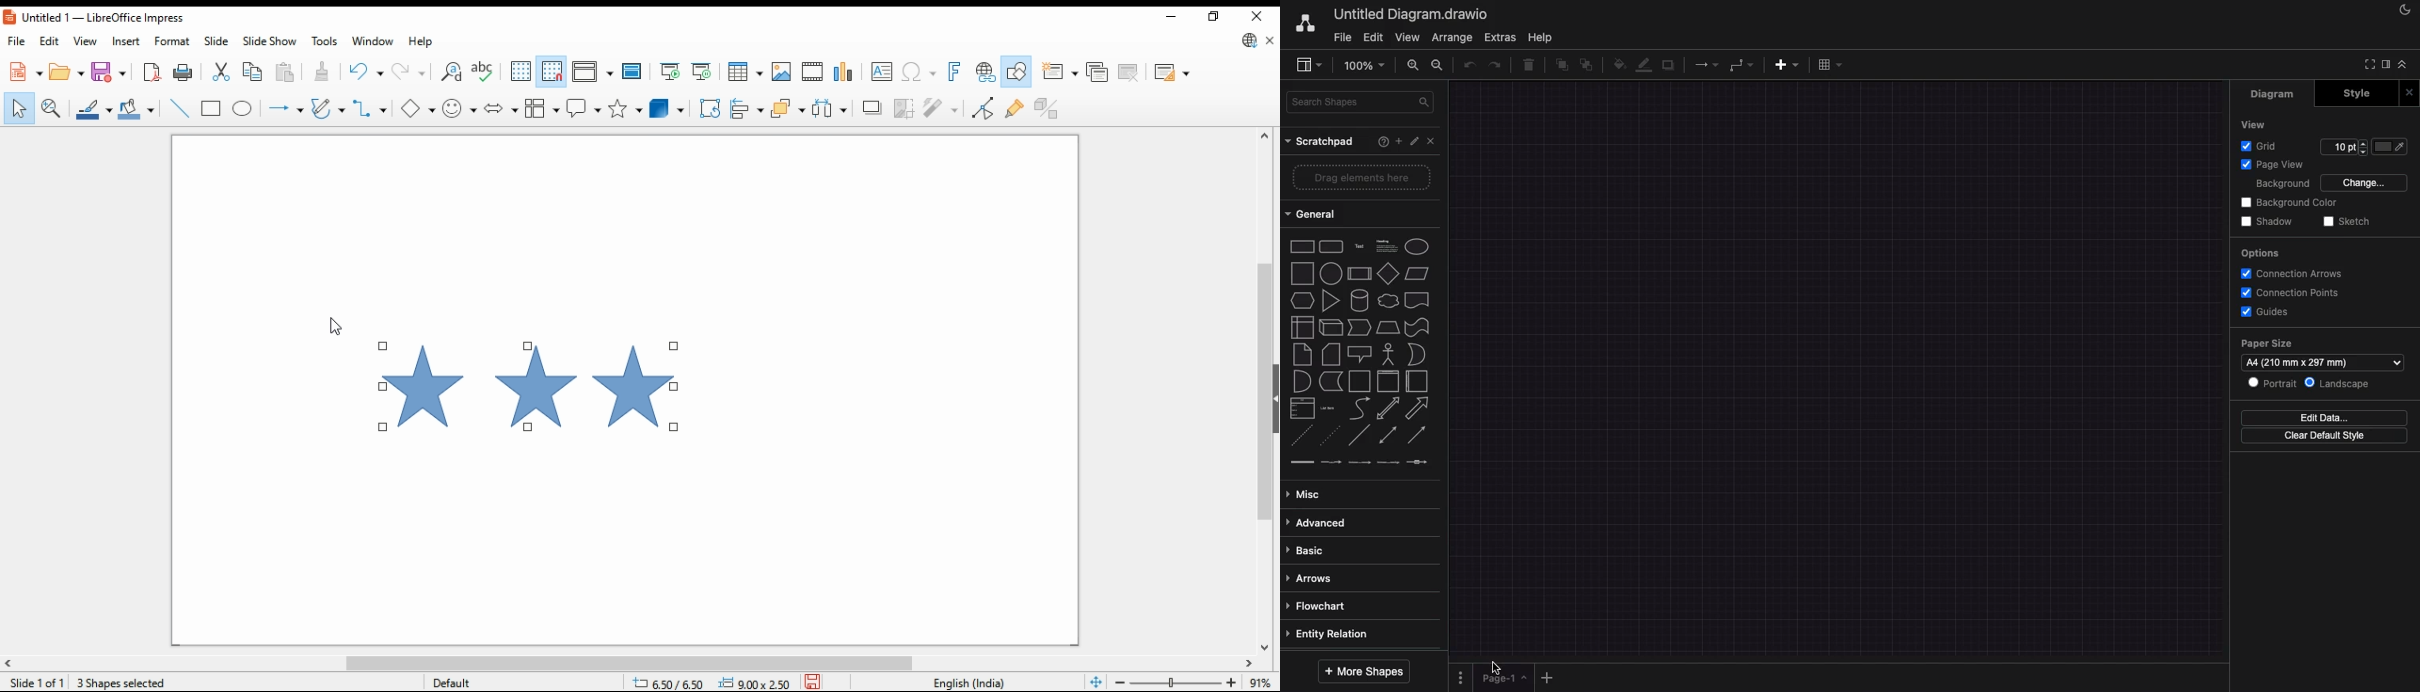  Describe the element at coordinates (1361, 354) in the screenshot. I see `callout` at that location.